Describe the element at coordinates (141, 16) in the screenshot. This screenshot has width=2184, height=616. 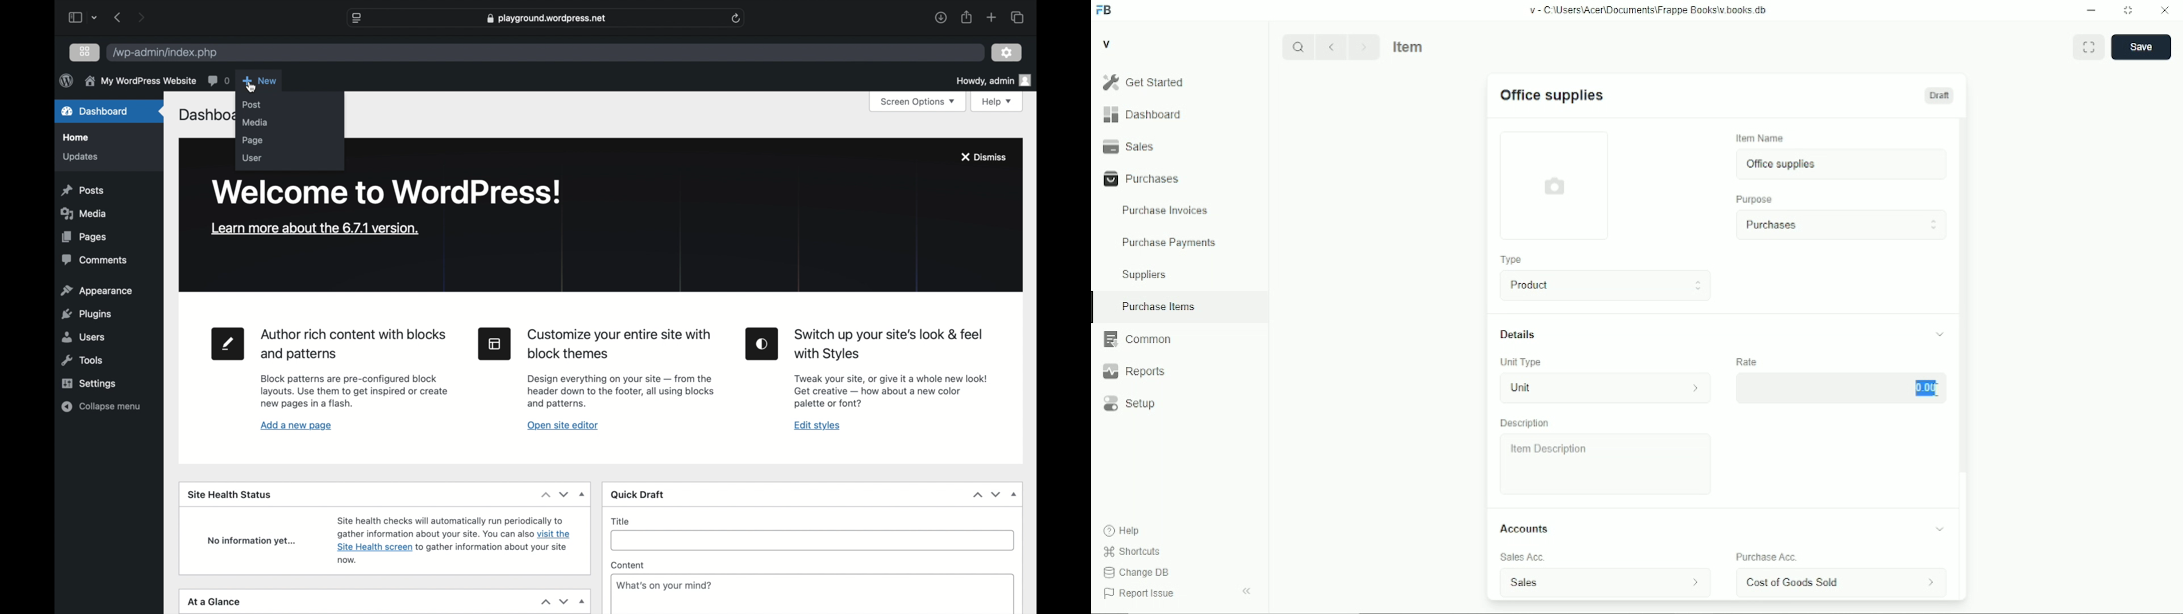
I see `next page` at that location.